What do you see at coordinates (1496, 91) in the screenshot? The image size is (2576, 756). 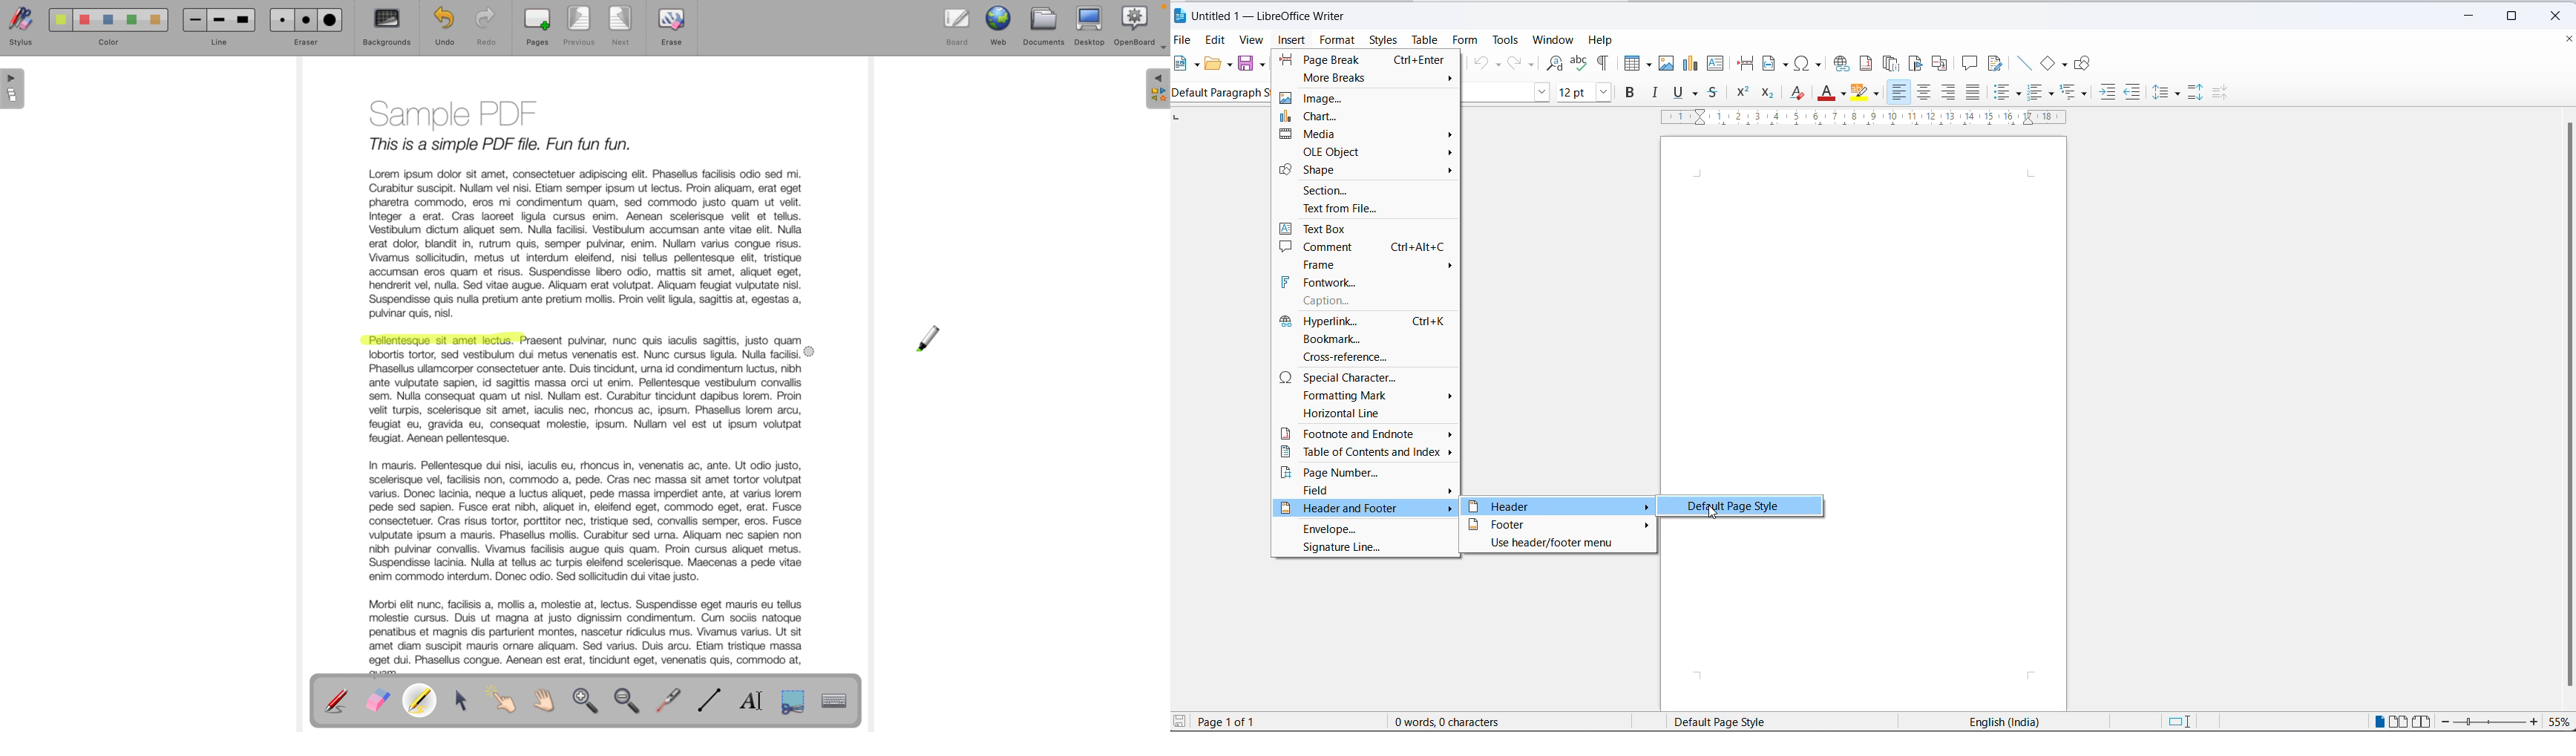 I see `font name` at bounding box center [1496, 91].